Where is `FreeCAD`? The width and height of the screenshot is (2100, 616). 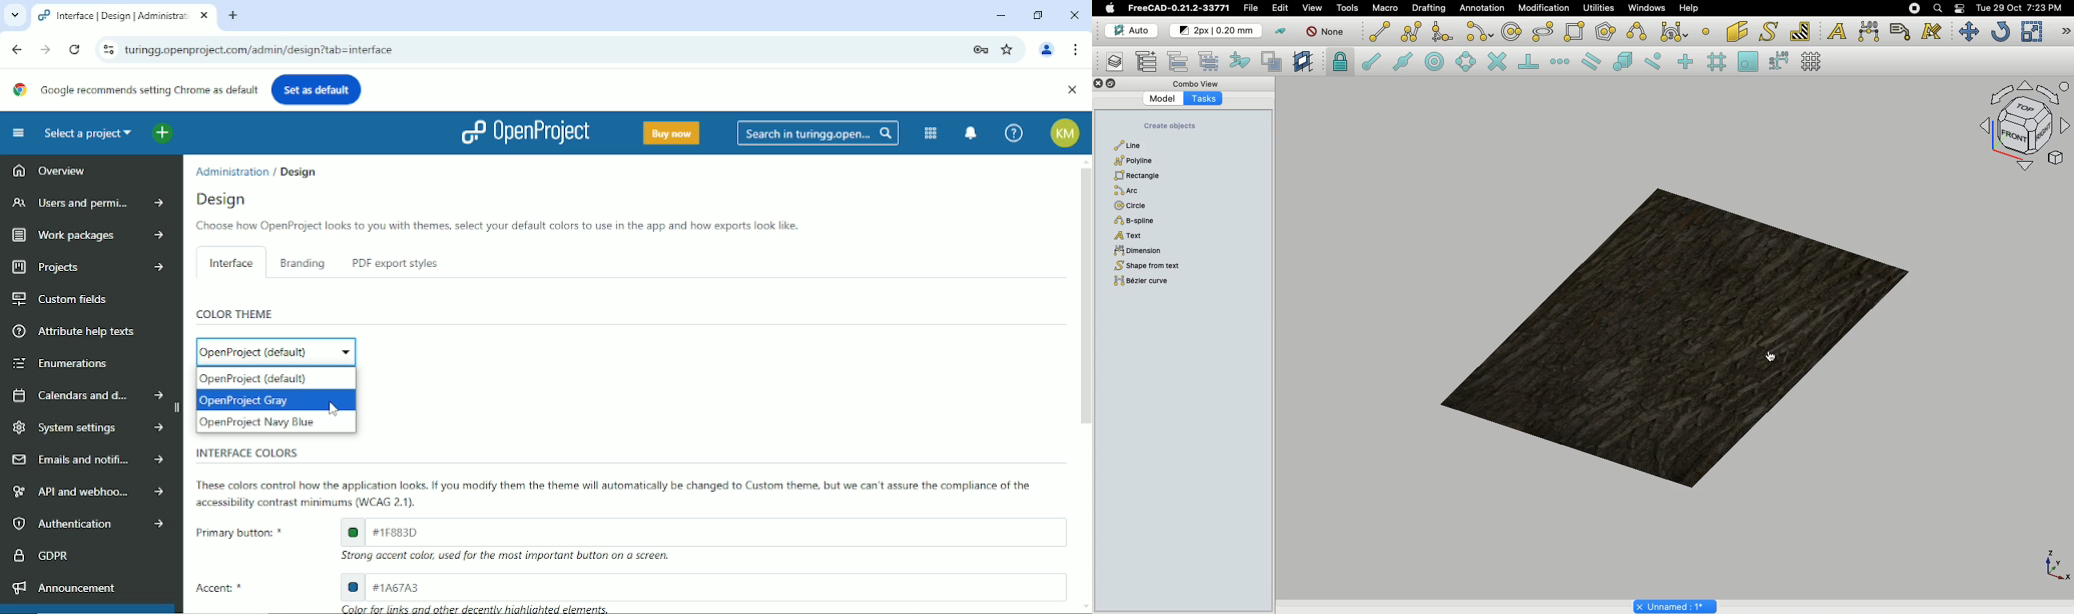 FreeCAD is located at coordinates (1178, 8).